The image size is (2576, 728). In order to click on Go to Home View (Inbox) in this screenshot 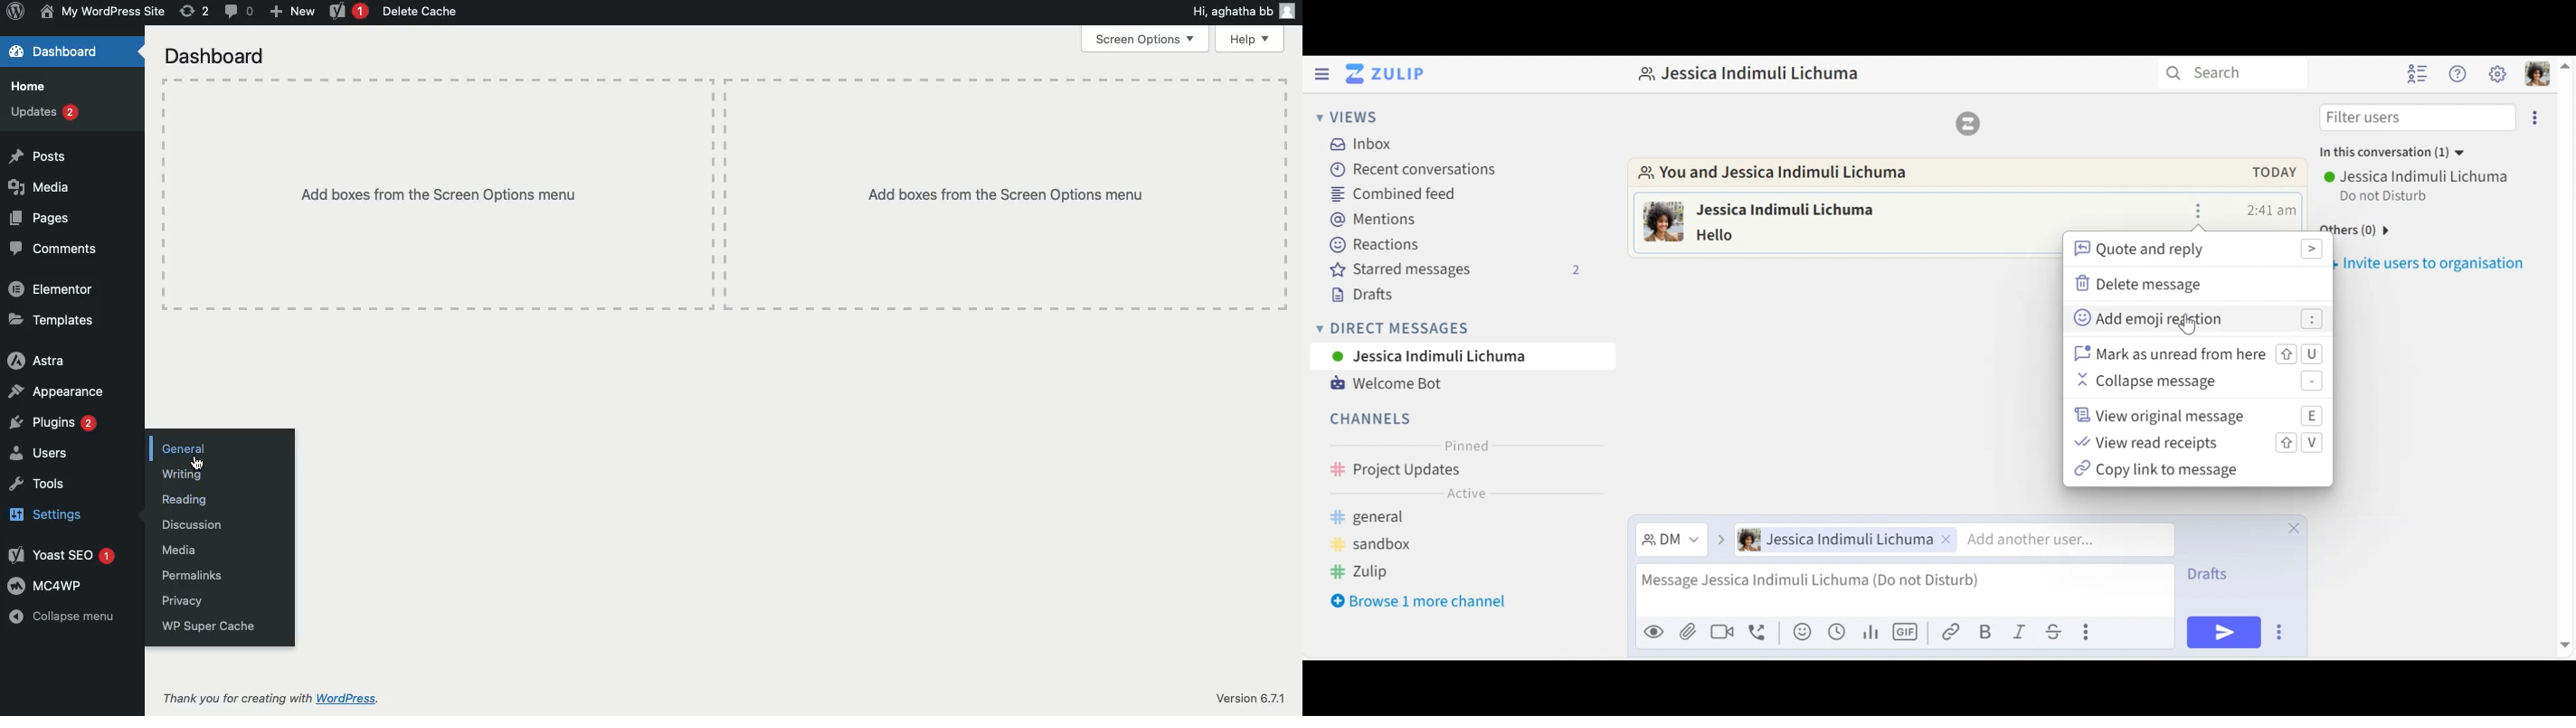, I will do `click(1383, 74)`.